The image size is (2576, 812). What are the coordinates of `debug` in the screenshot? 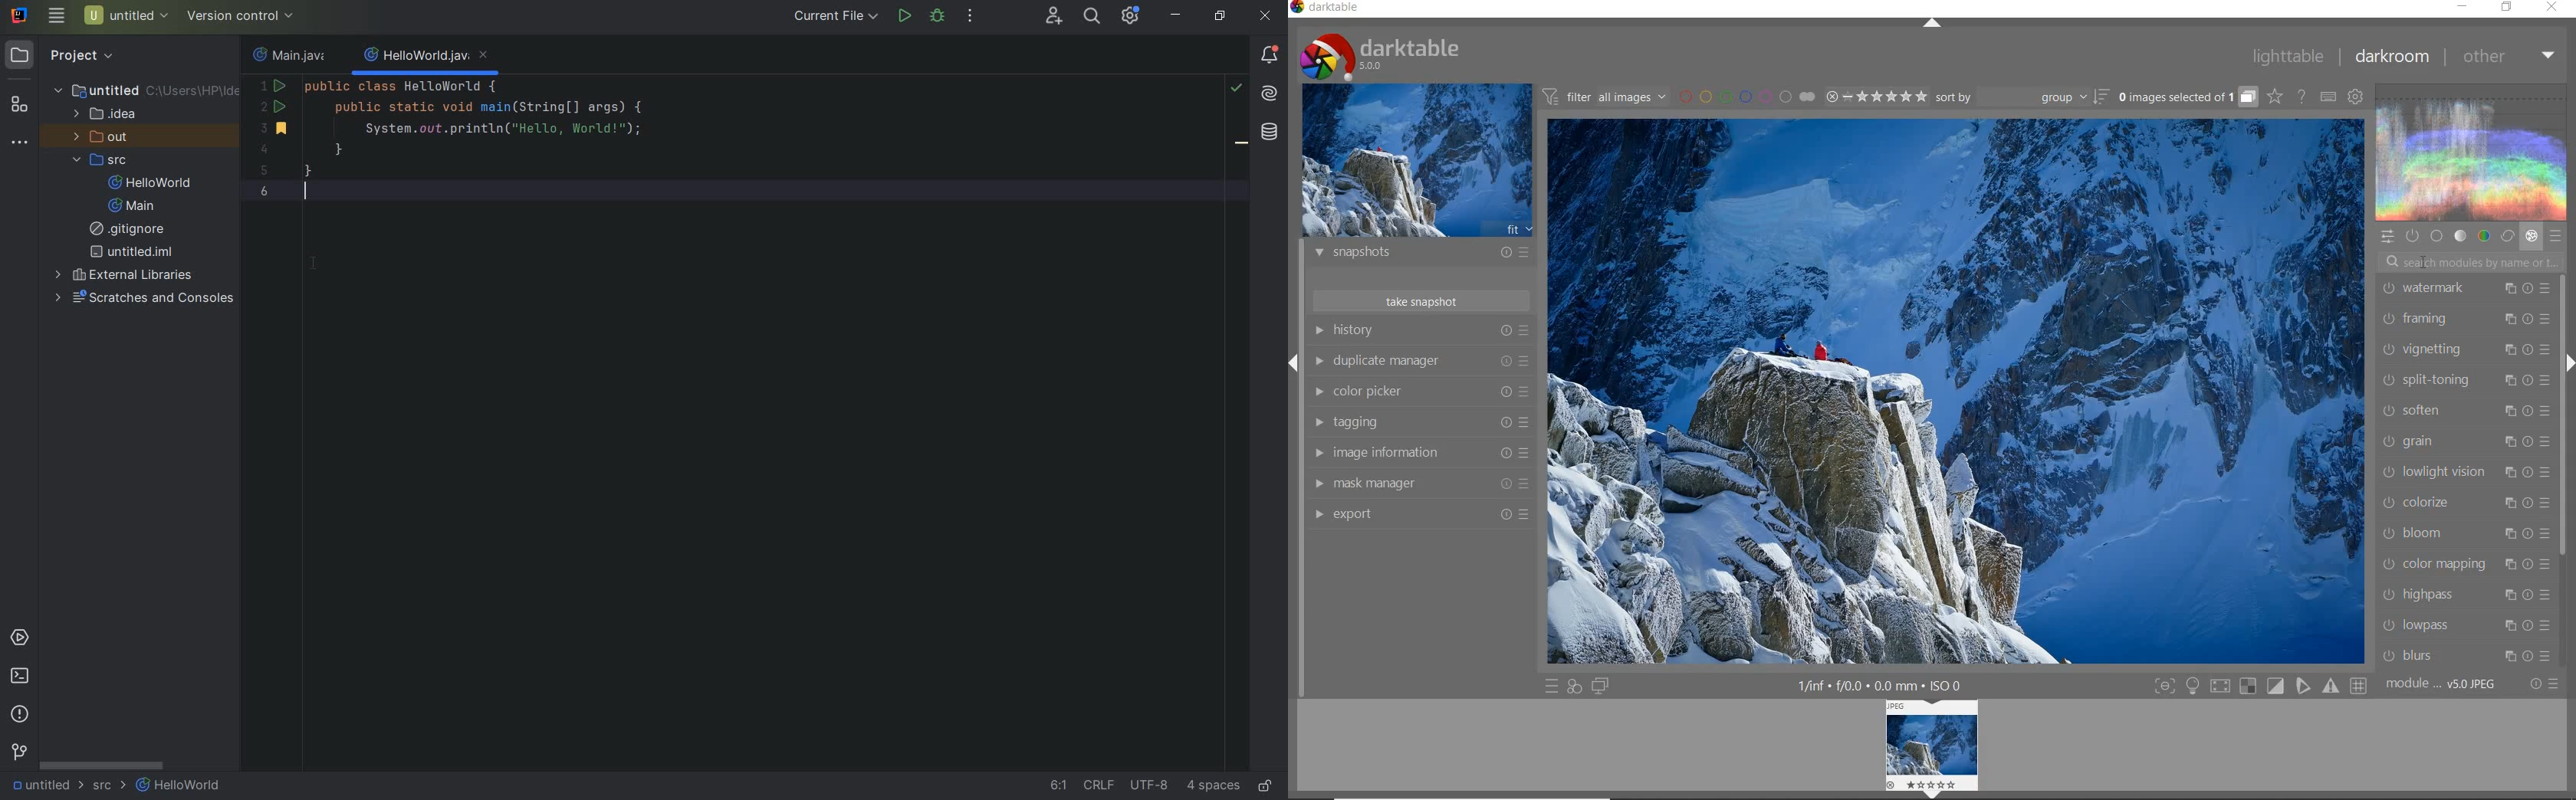 It's located at (937, 17).